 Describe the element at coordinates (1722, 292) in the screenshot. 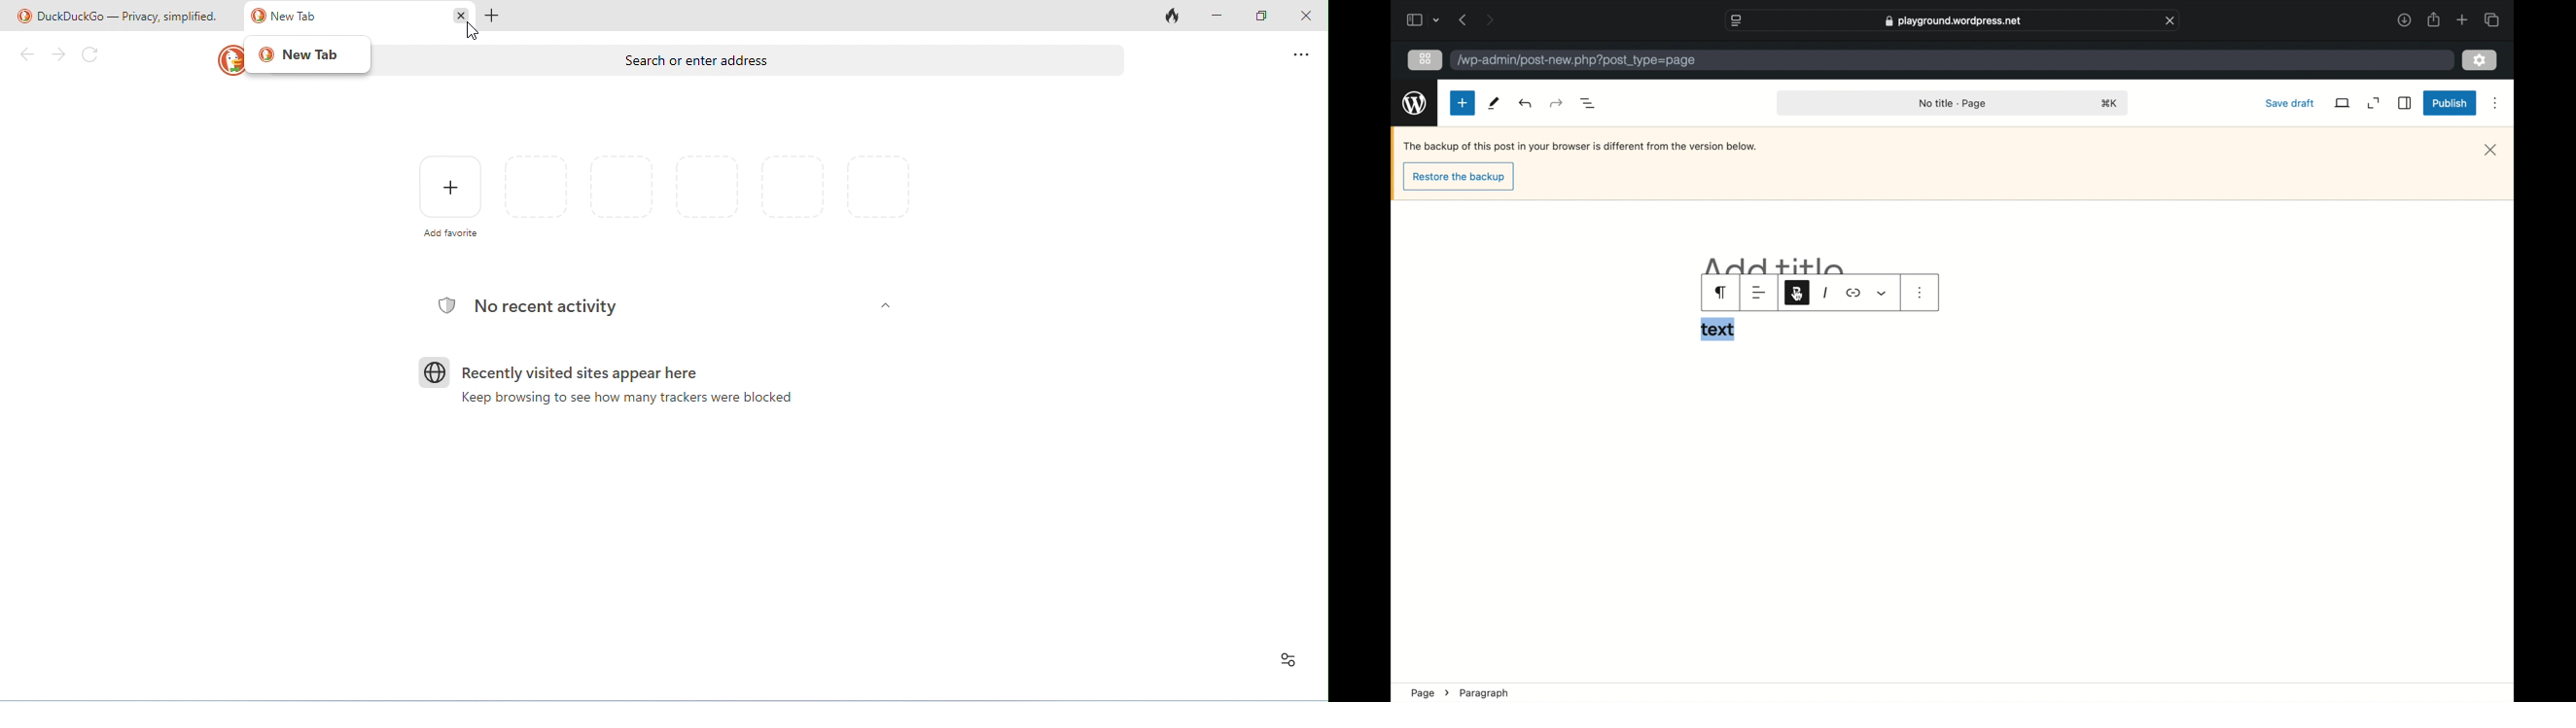

I see `paragraph` at that location.